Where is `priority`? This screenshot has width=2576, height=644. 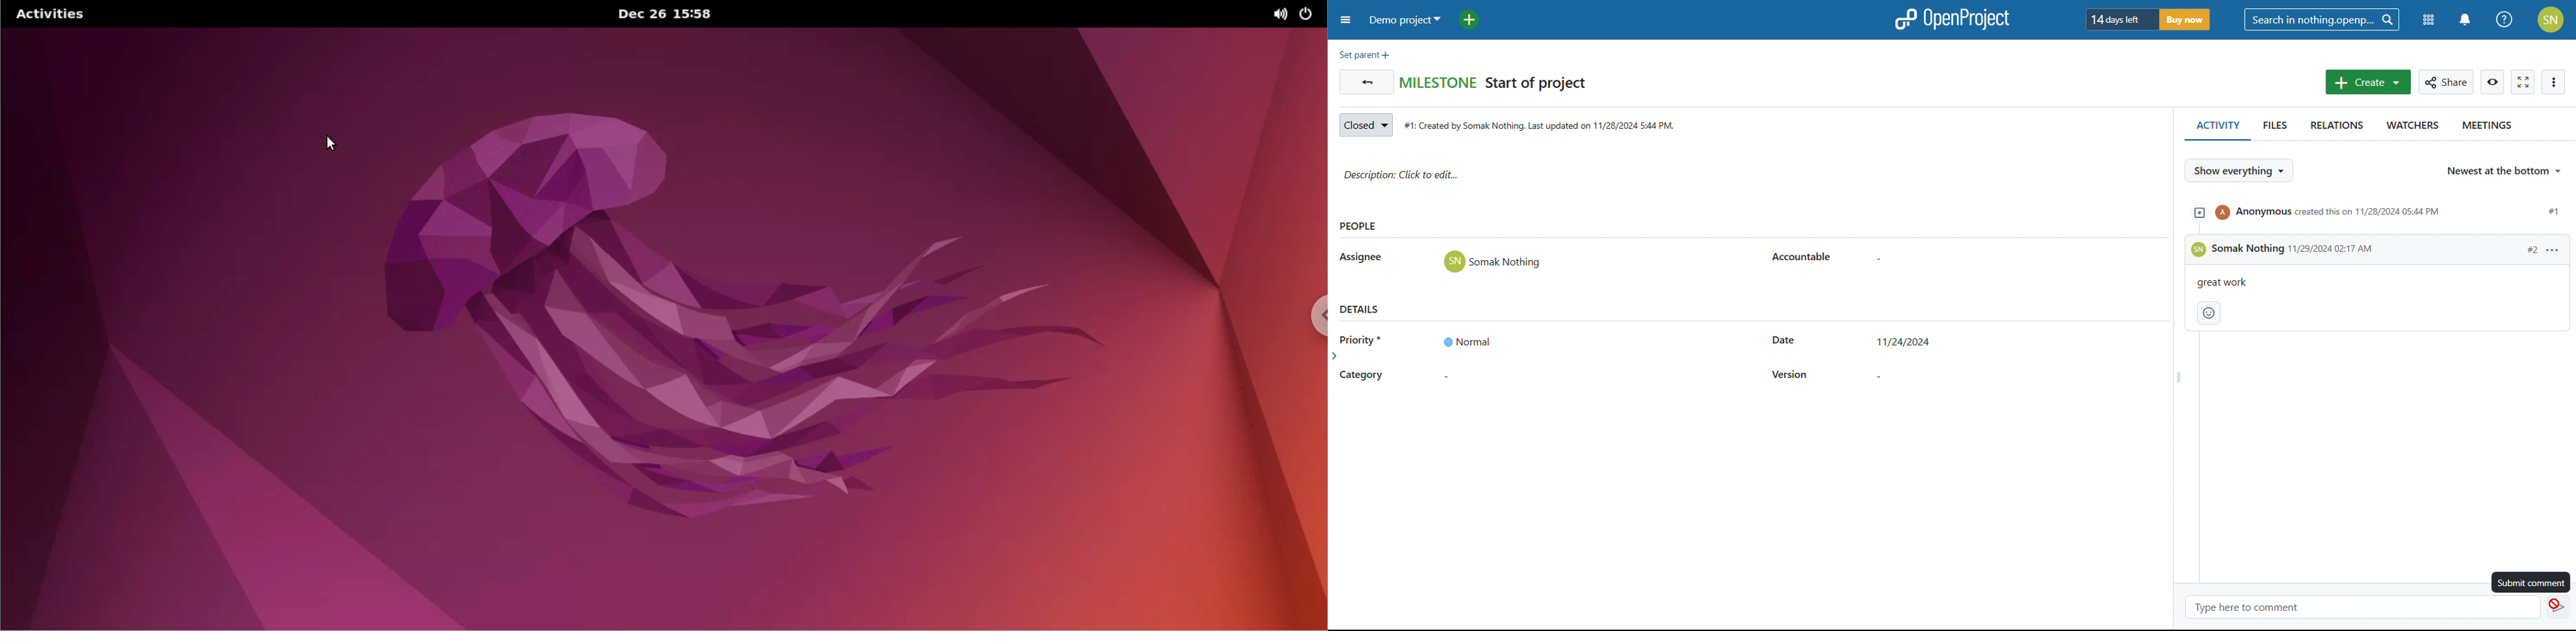 priority is located at coordinates (1365, 339).